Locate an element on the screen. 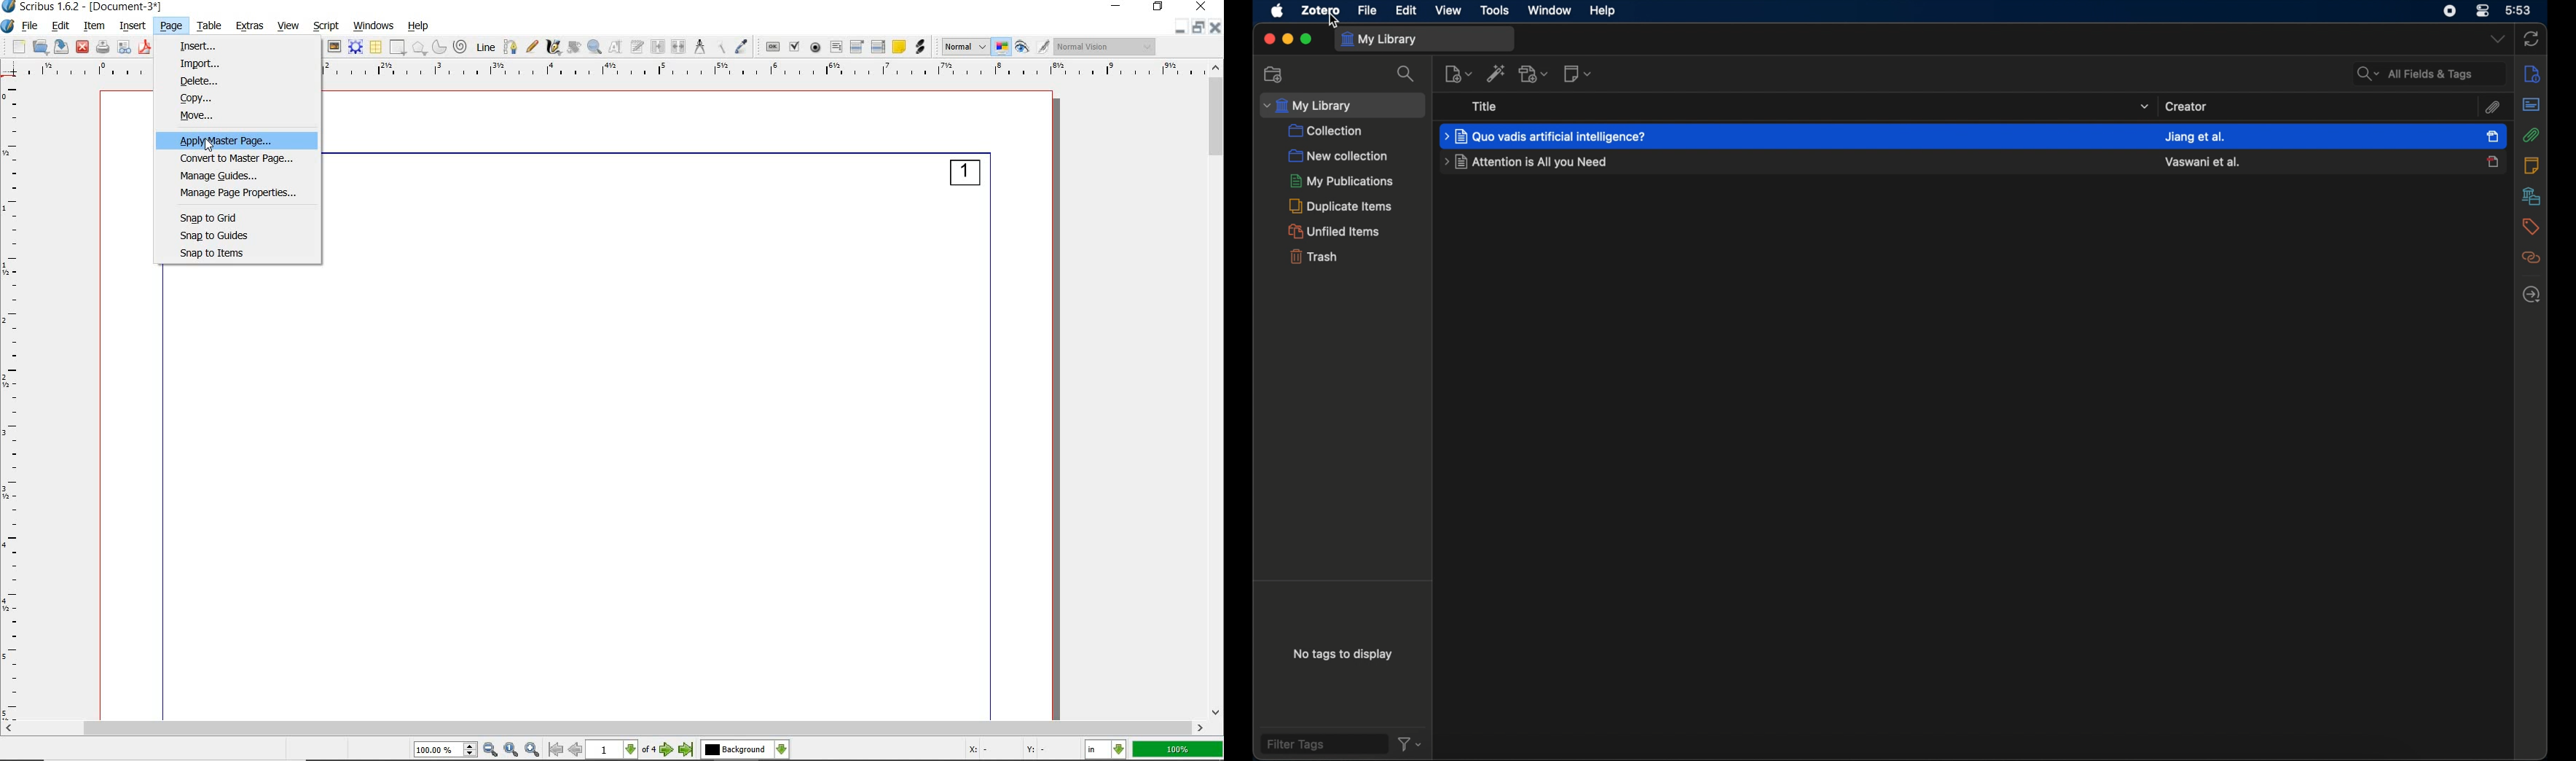 The width and height of the screenshot is (2576, 784). new collection is located at coordinates (1341, 157).